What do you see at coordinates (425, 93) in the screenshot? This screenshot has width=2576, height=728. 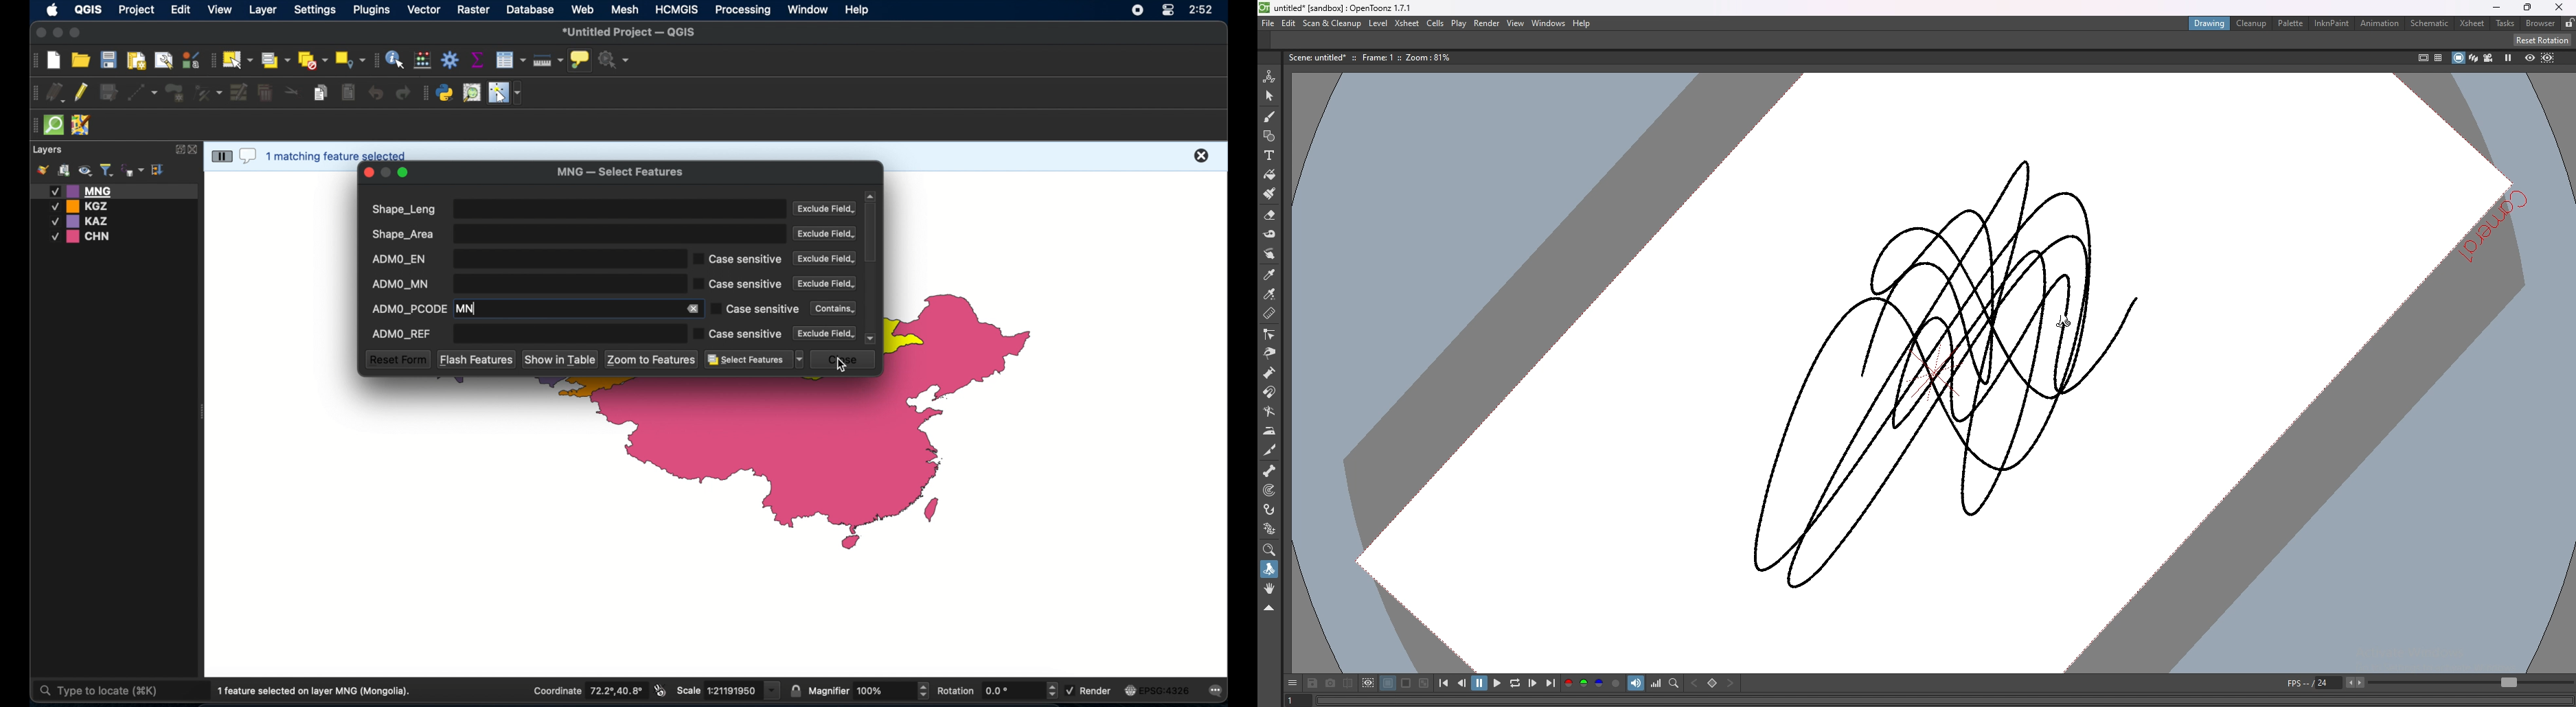 I see `plugins` at bounding box center [425, 93].